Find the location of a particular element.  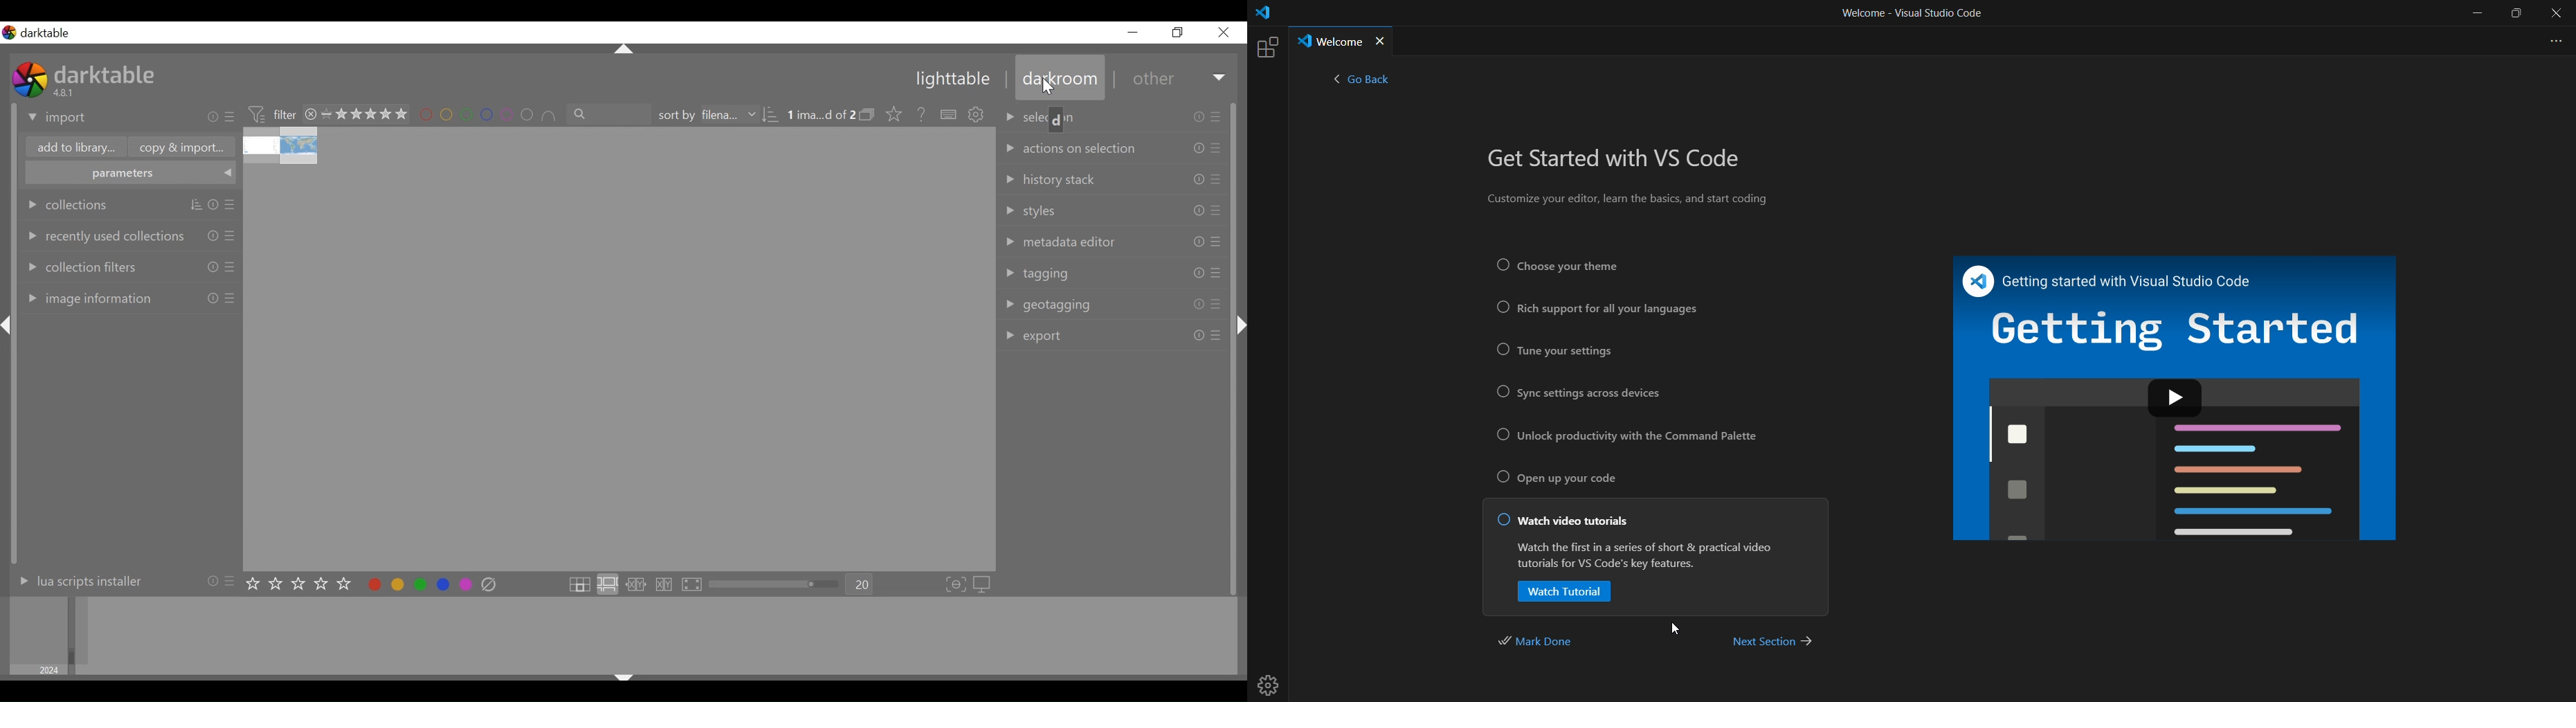

lua scripts installer is located at coordinates (119, 584).